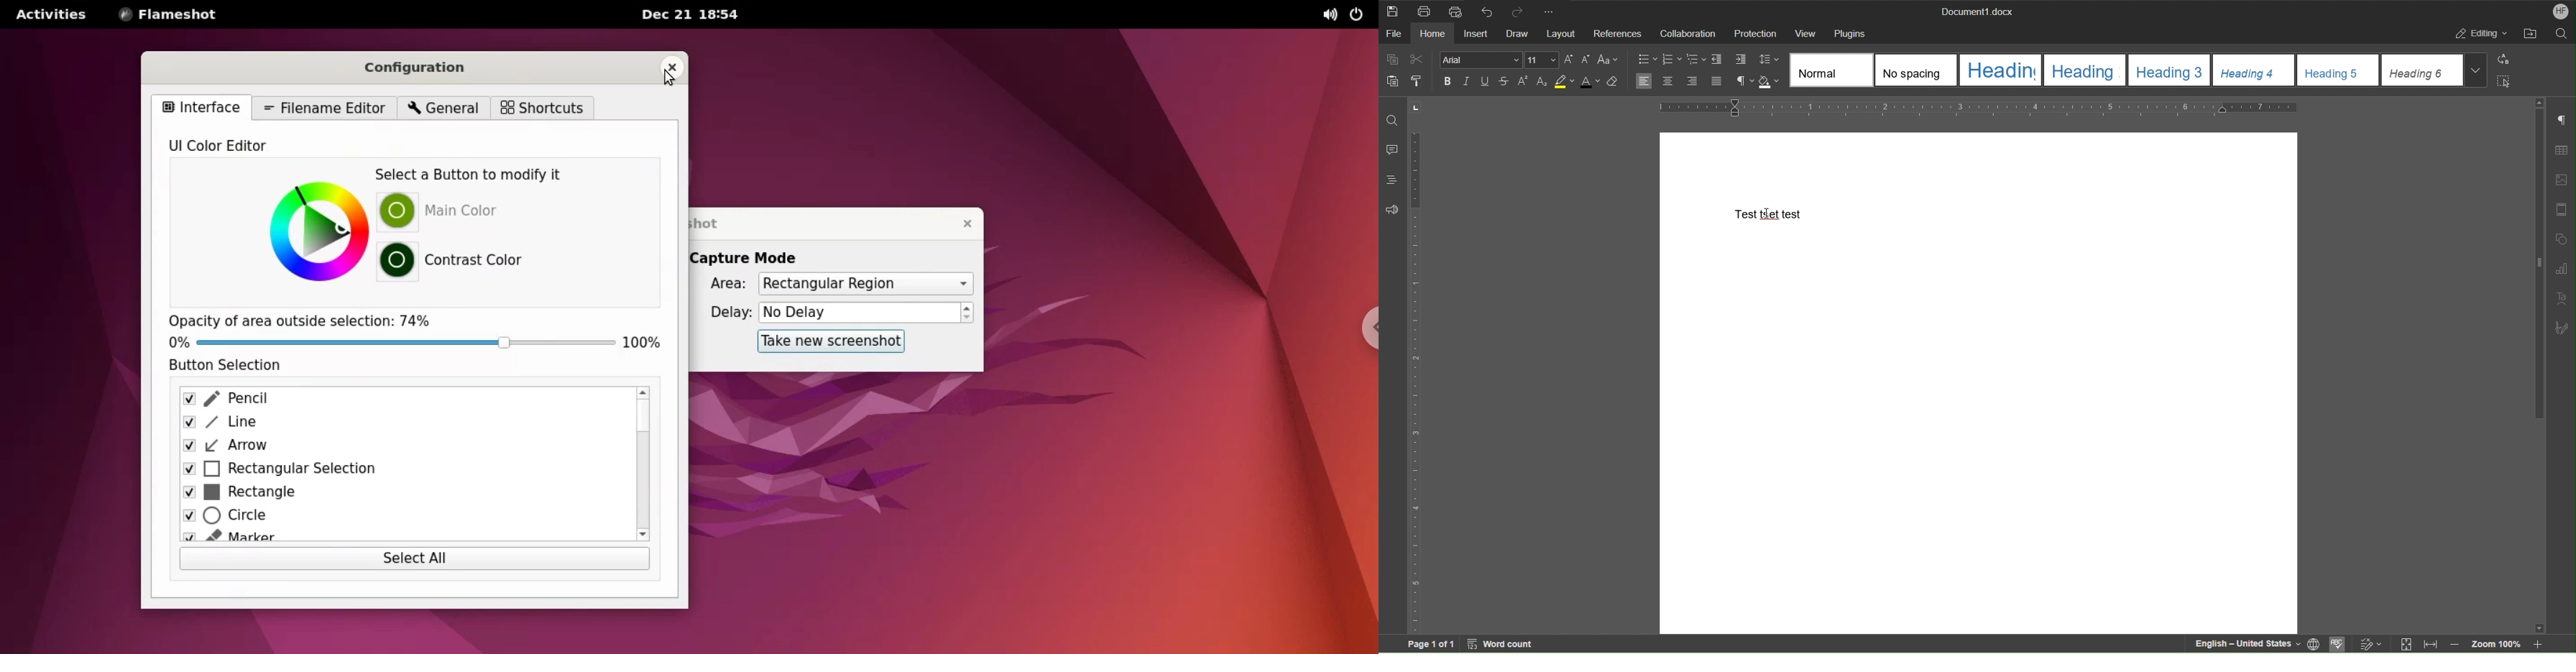 Image resolution: width=2576 pixels, height=672 pixels. Describe the element at coordinates (1427, 11) in the screenshot. I see `Print` at that location.